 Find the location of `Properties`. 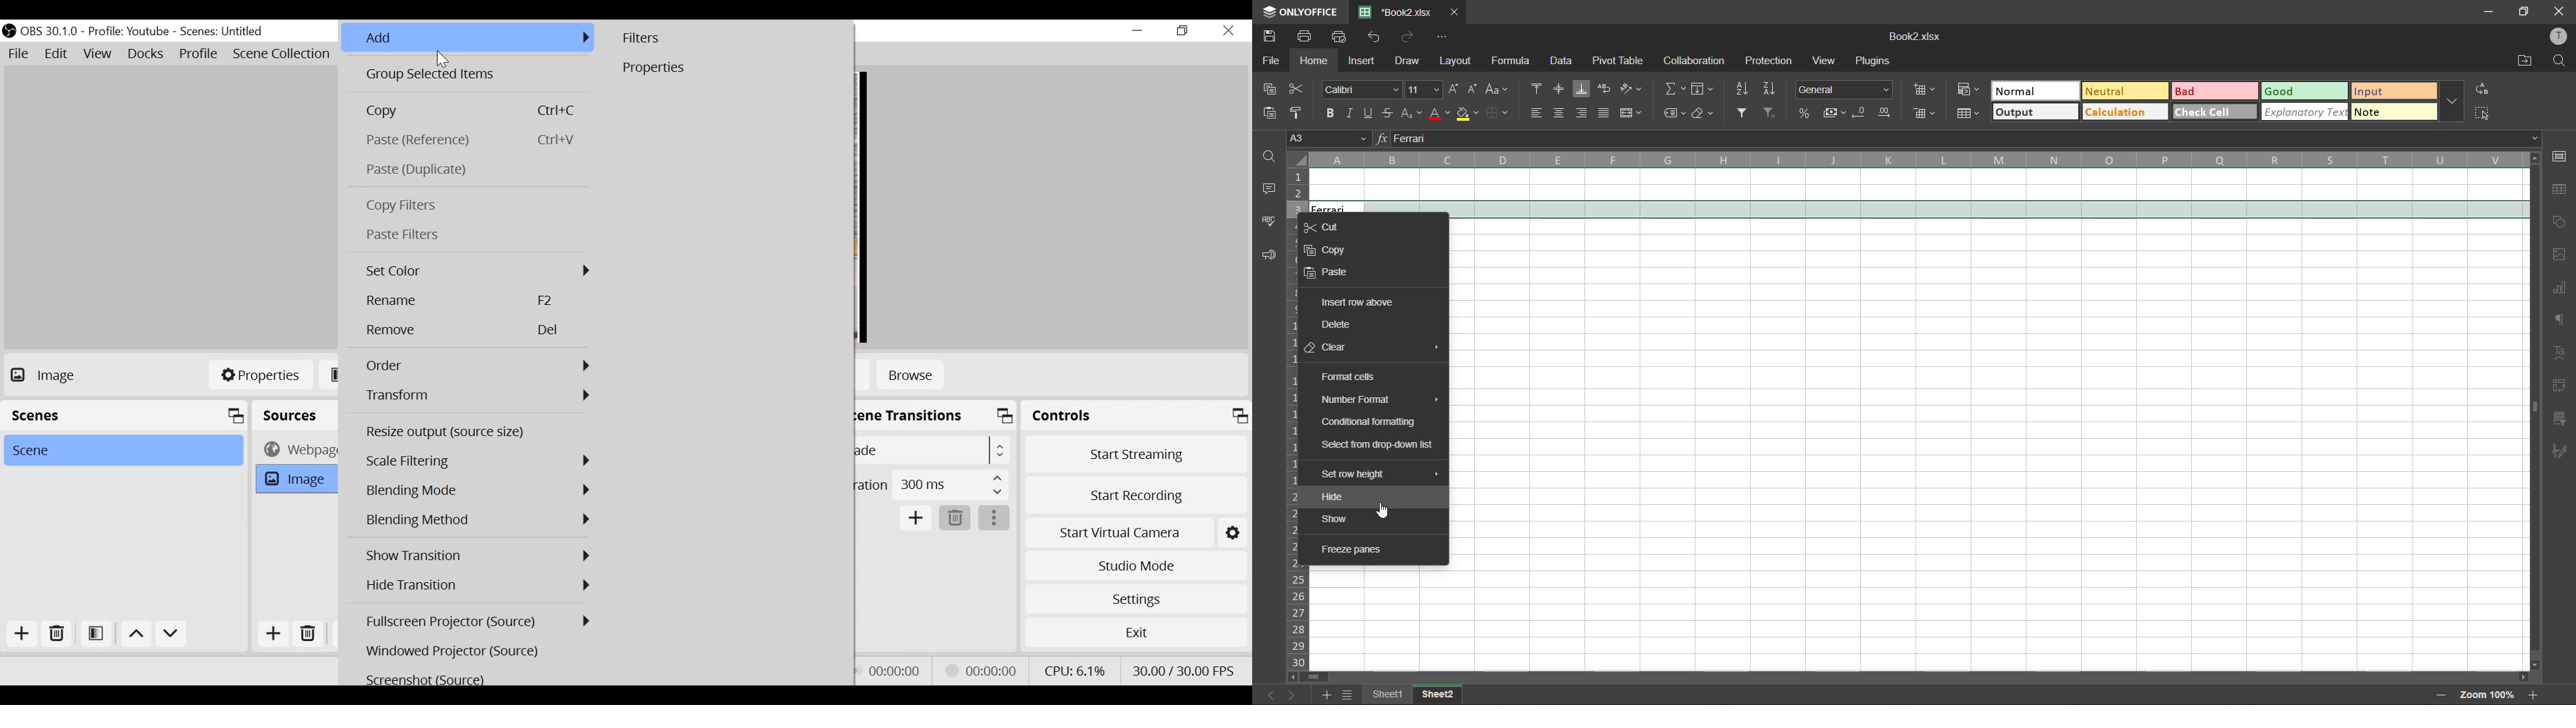

Properties is located at coordinates (260, 374).